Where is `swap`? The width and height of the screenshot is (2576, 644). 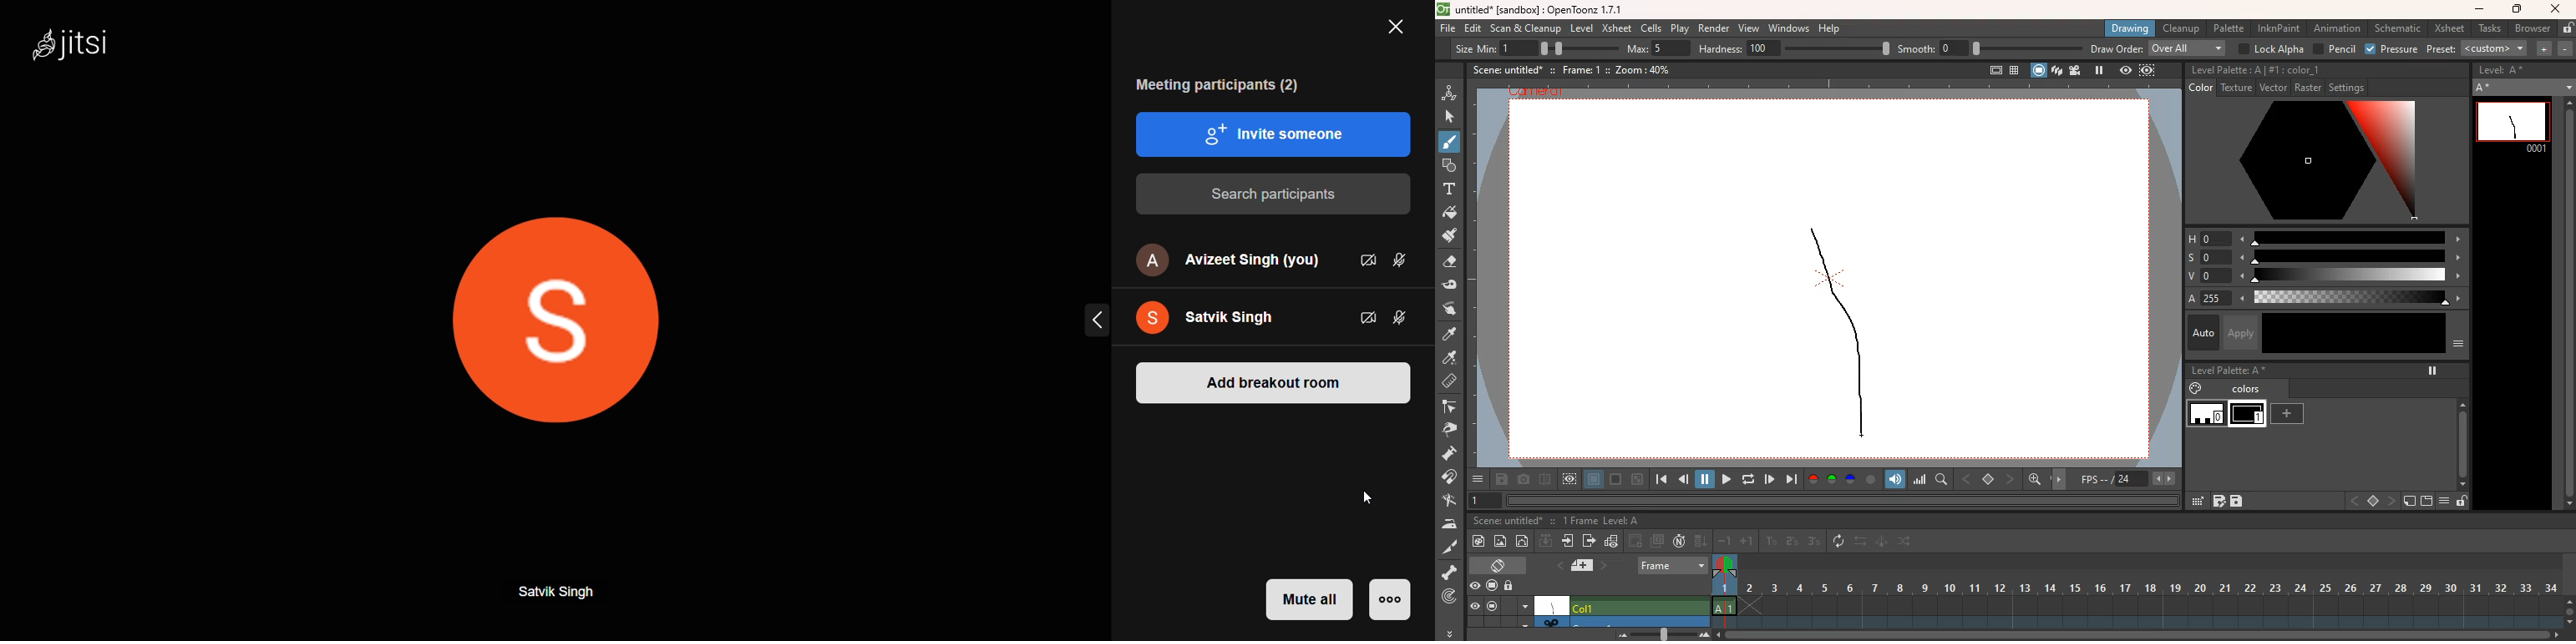
swap is located at coordinates (1862, 543).